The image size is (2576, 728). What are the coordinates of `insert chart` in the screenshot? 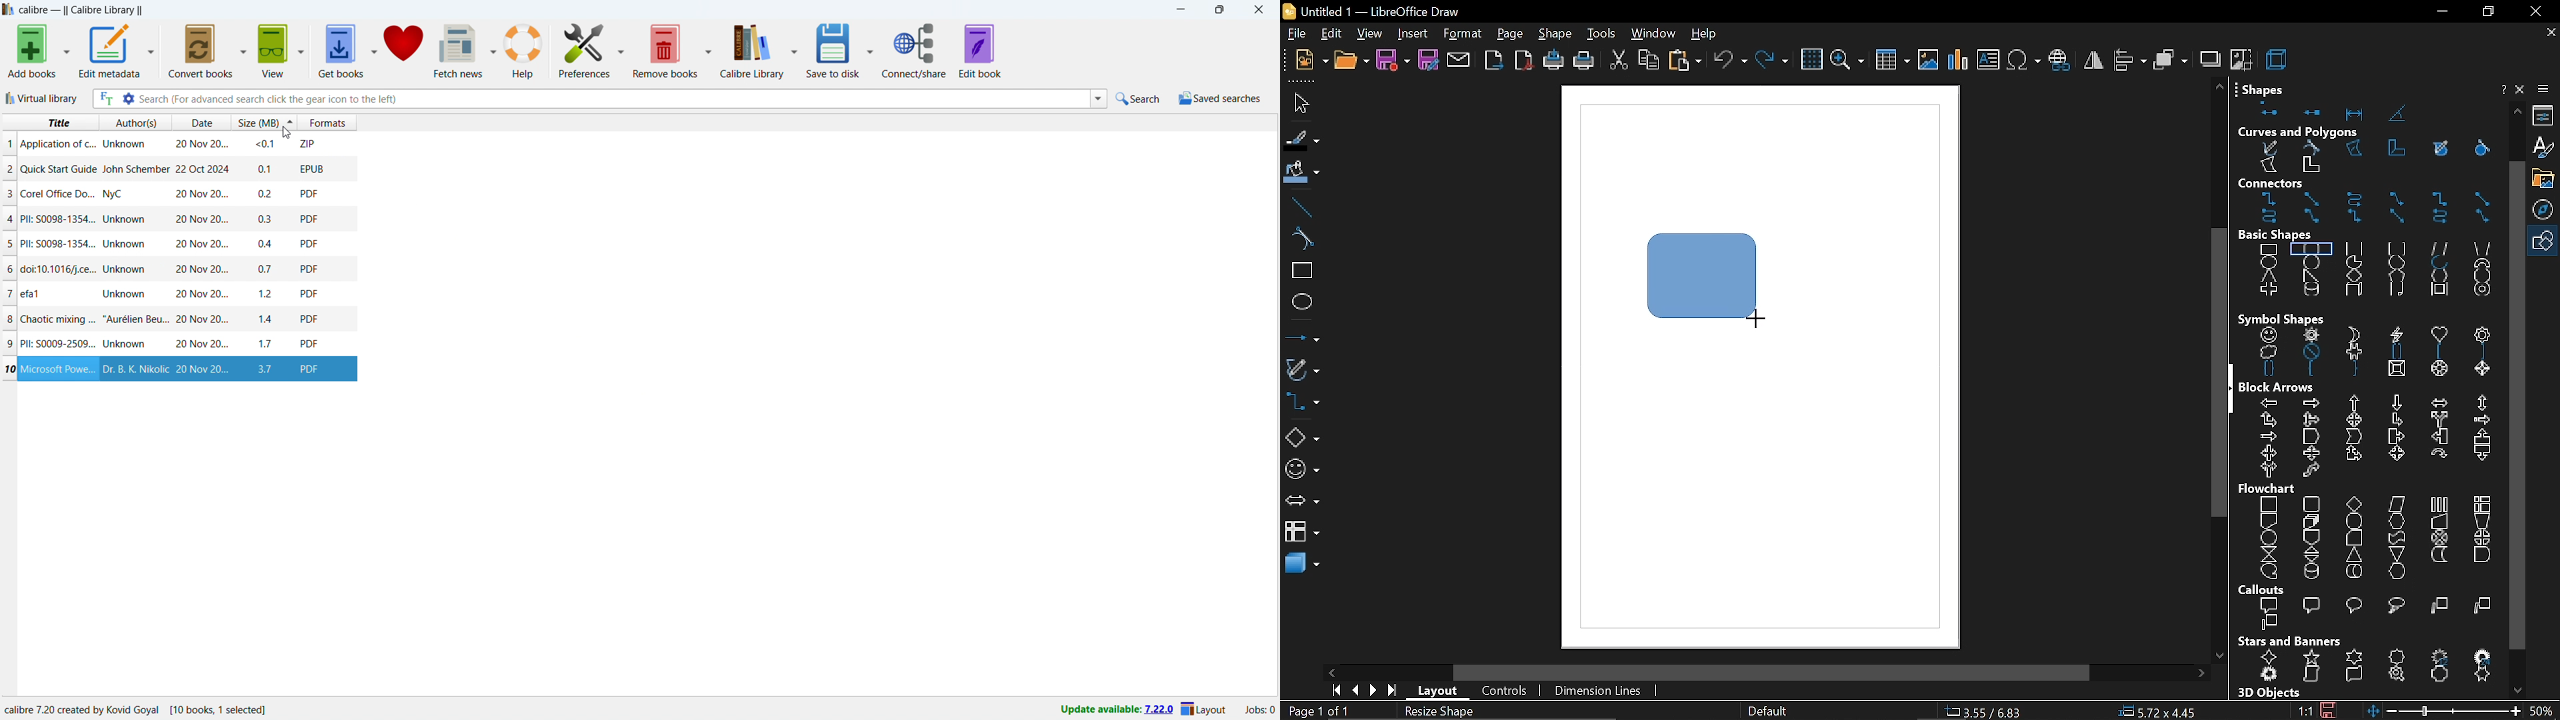 It's located at (1958, 60).